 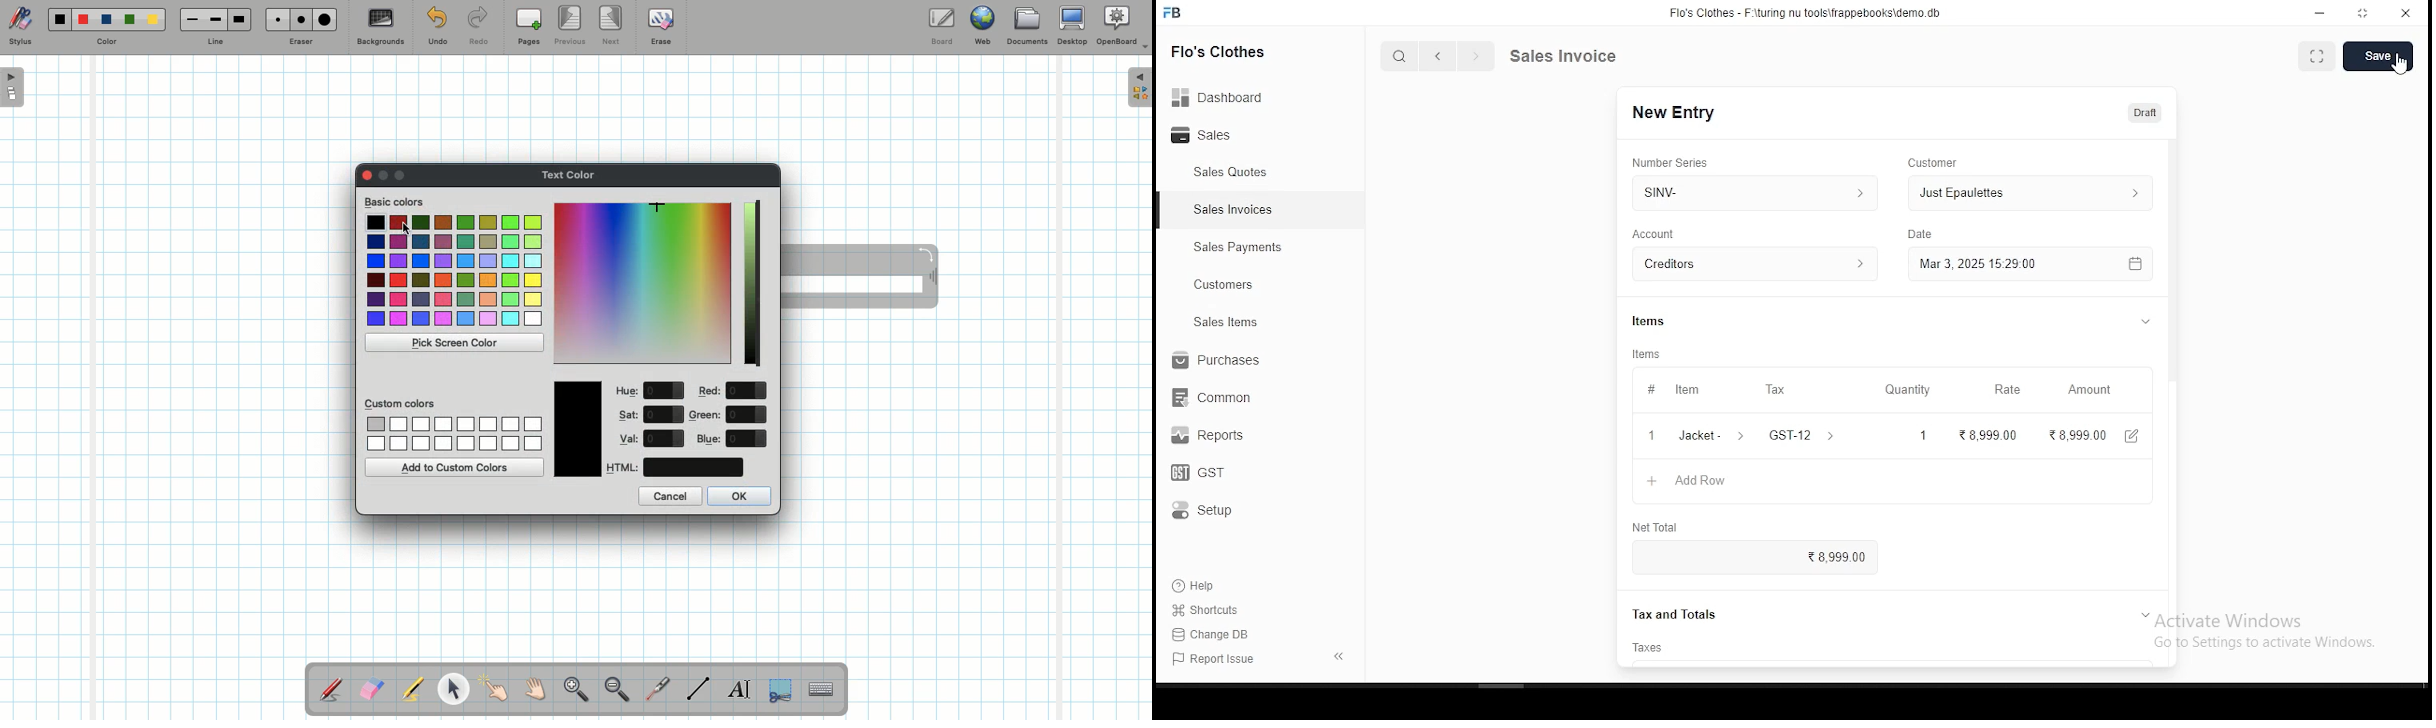 I want to click on sales invoices, so click(x=1238, y=211).